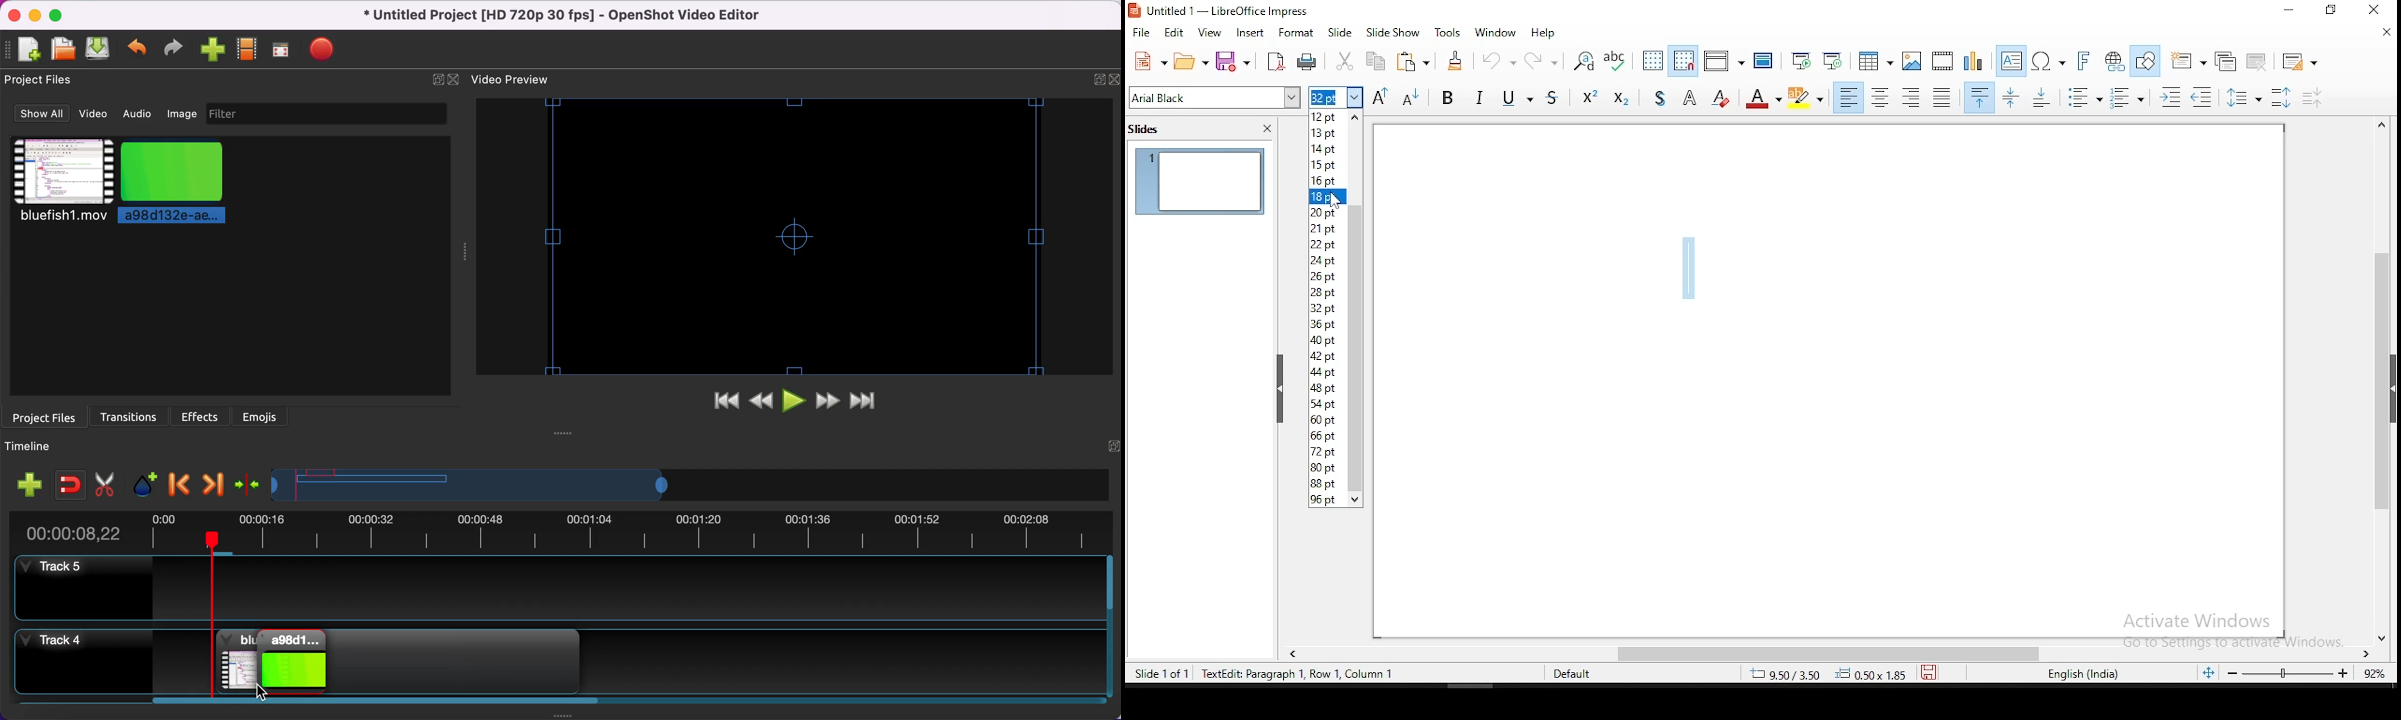  What do you see at coordinates (1328, 147) in the screenshot?
I see `15` at bounding box center [1328, 147].